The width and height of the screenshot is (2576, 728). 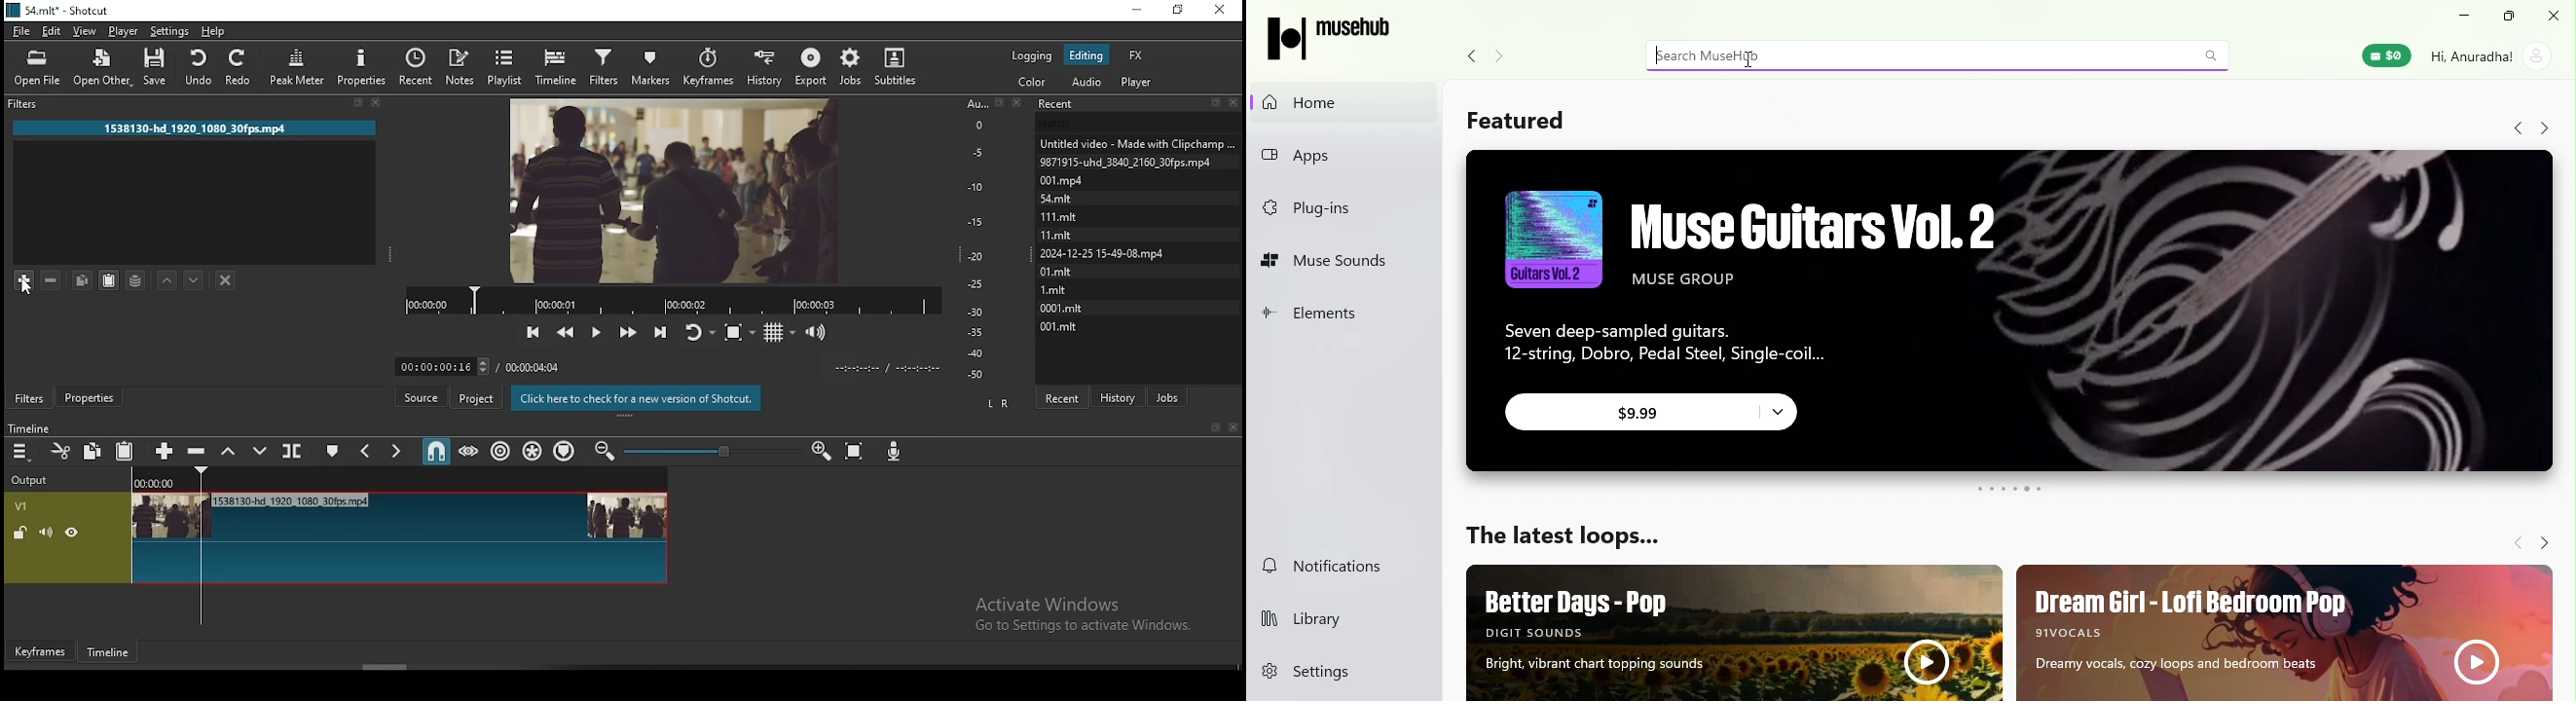 I want to click on audio, so click(x=1086, y=82).